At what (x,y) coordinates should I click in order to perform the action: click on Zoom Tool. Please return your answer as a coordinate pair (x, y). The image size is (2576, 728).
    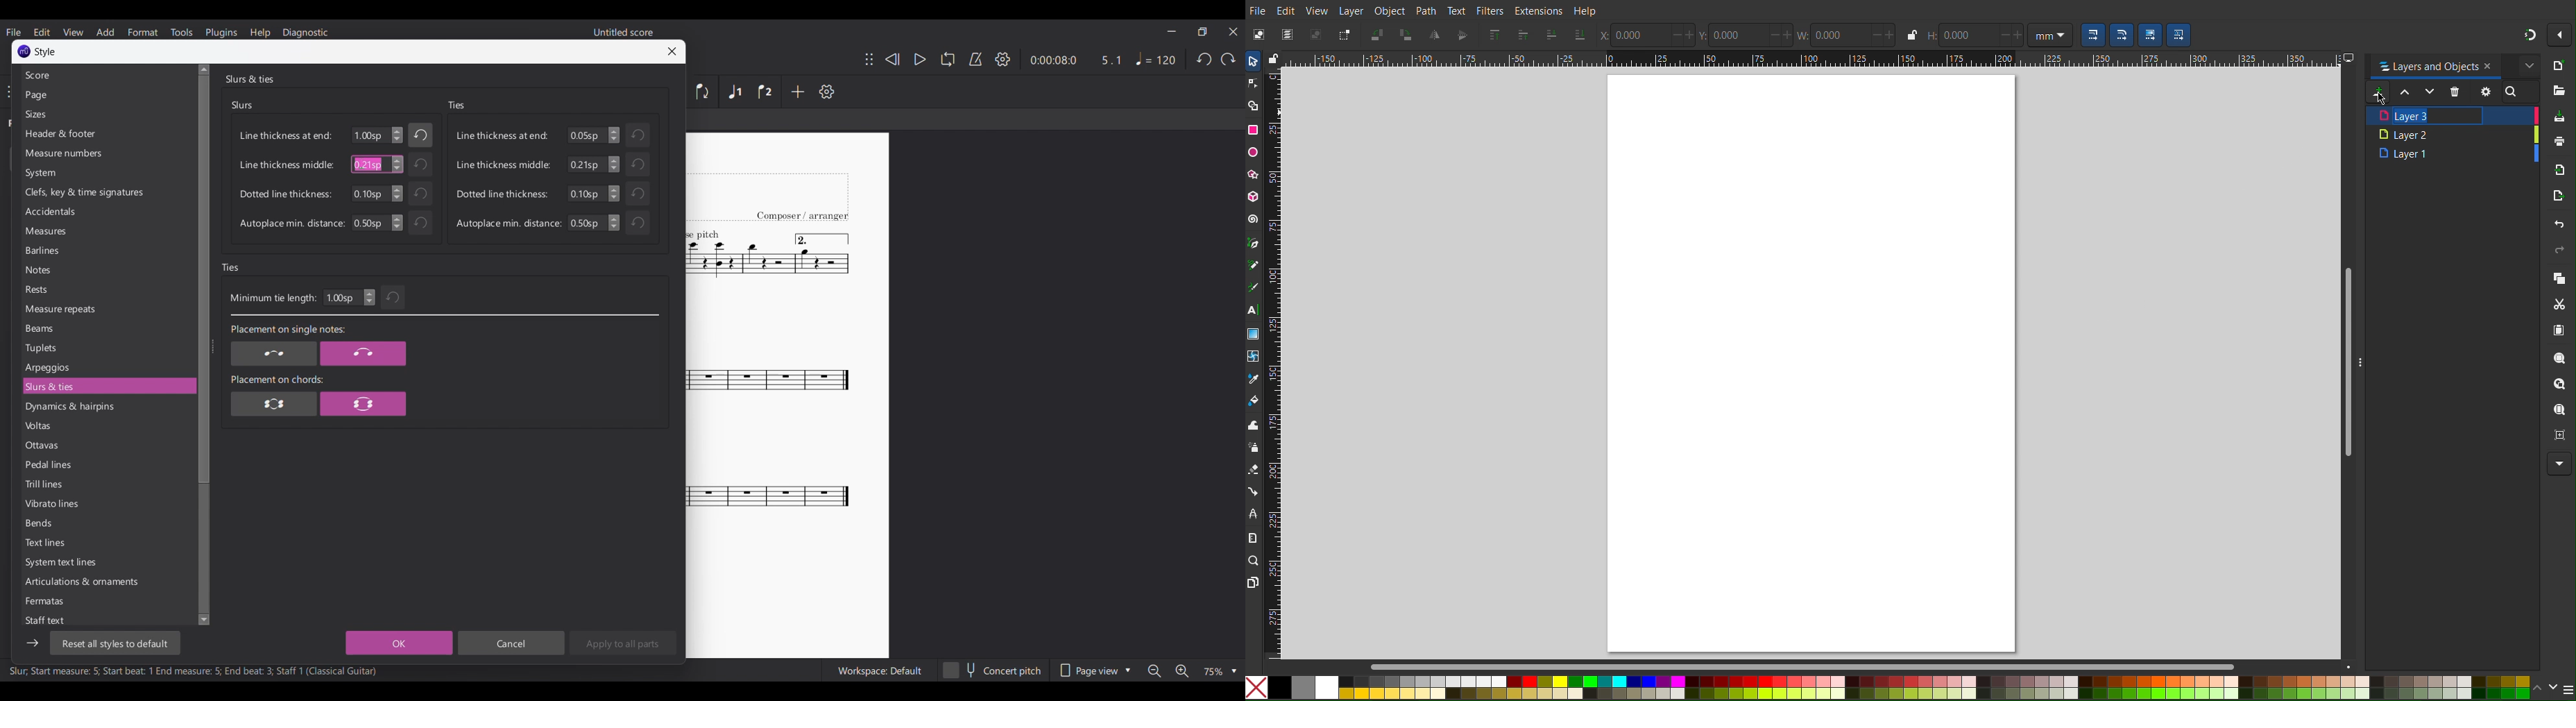
    Looking at the image, I should click on (1256, 559).